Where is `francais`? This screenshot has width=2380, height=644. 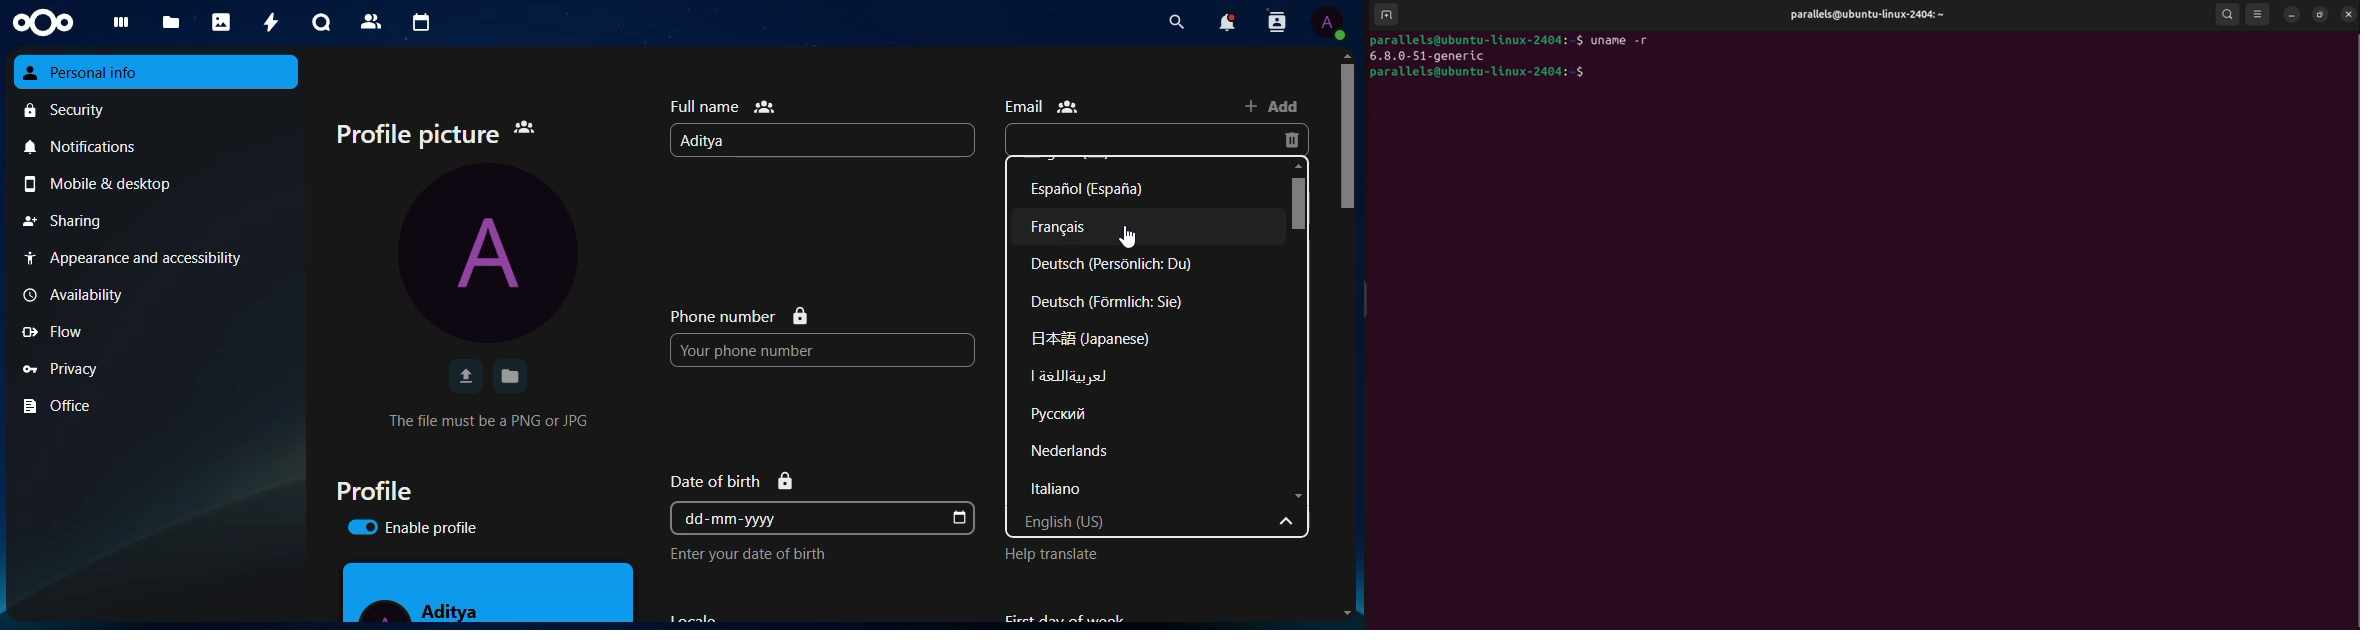 francais is located at coordinates (1074, 227).